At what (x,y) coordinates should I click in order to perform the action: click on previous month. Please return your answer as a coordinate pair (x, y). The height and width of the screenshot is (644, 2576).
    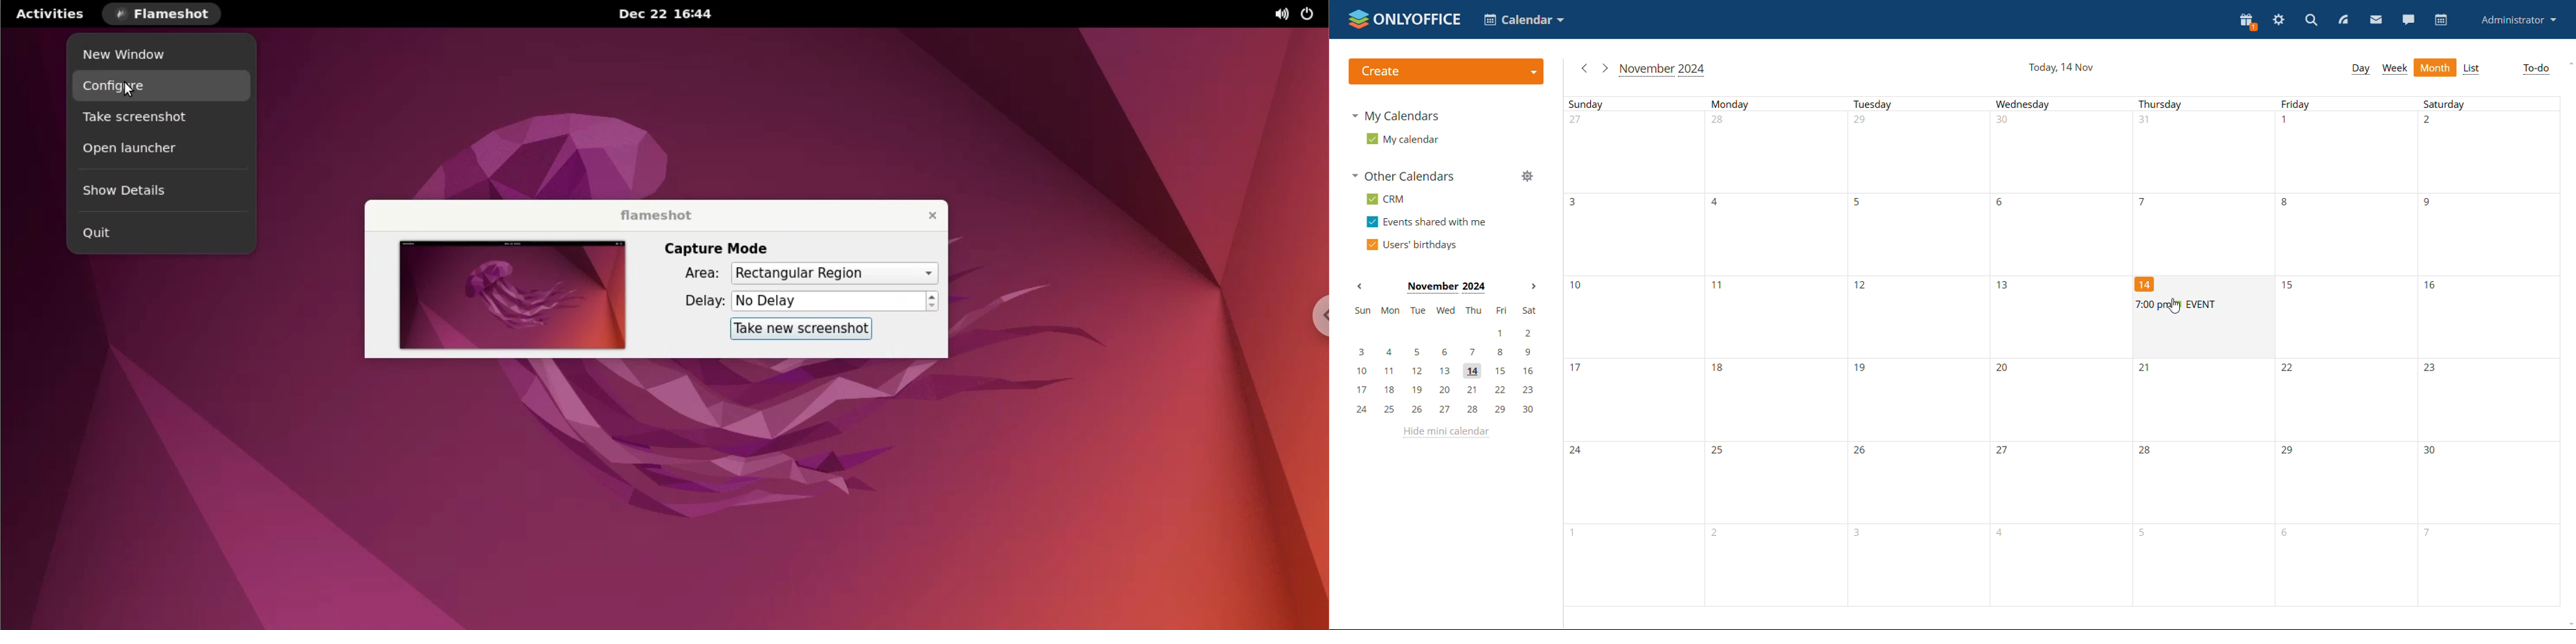
    Looking at the image, I should click on (1584, 68).